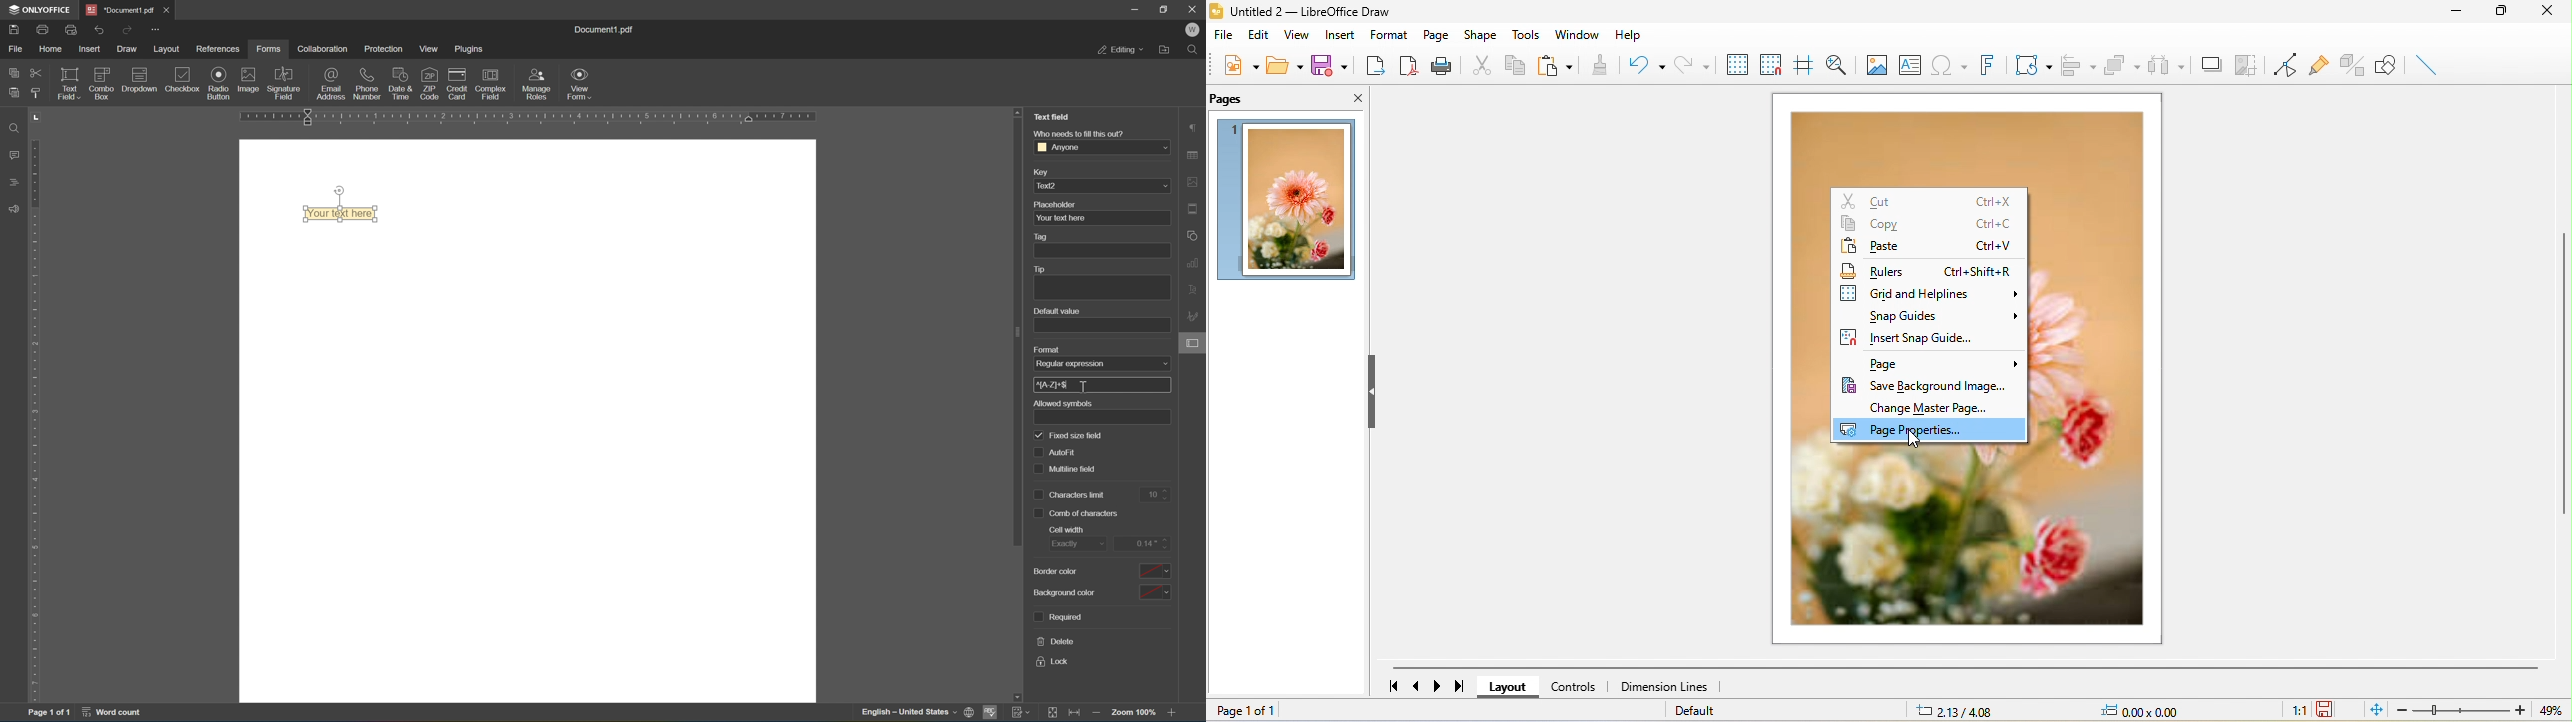 The image size is (2576, 728). What do you see at coordinates (1405, 64) in the screenshot?
I see `export directly as pdf` at bounding box center [1405, 64].